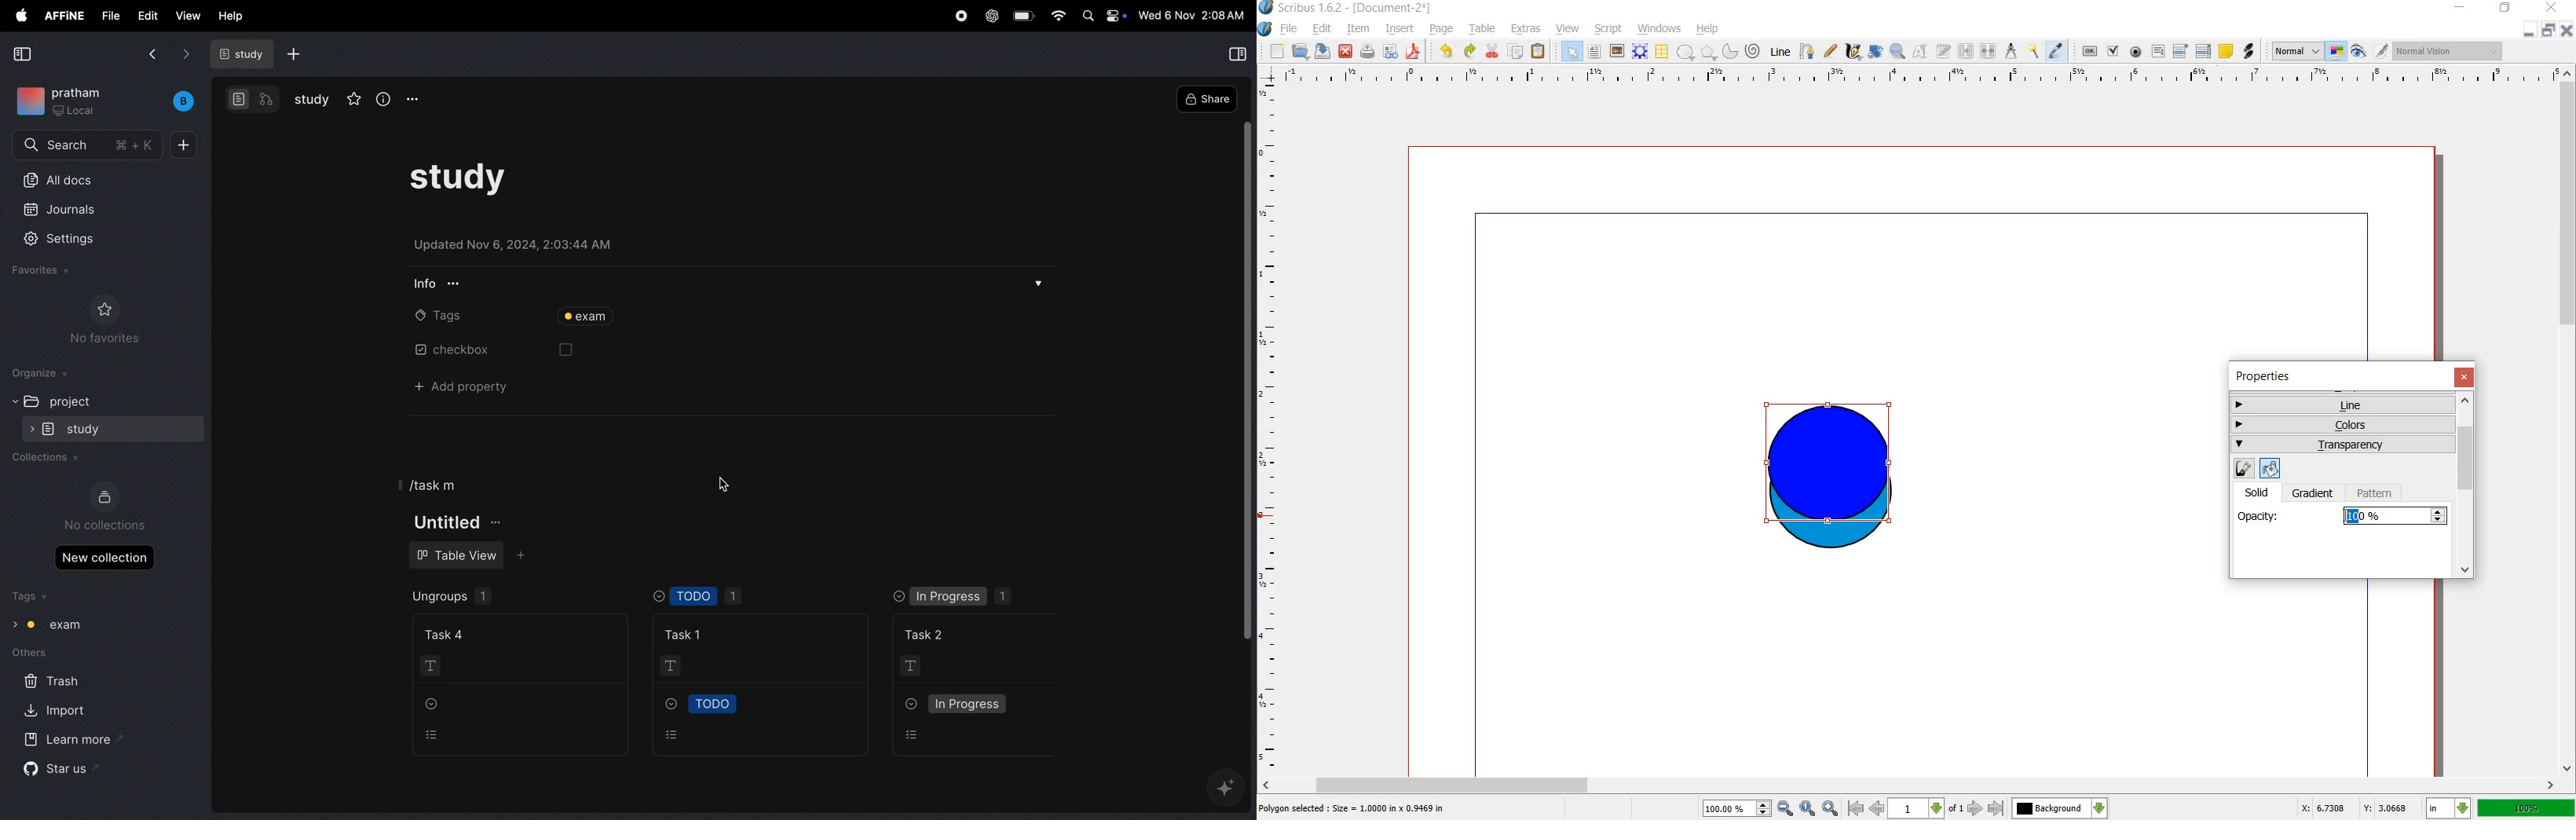 The image size is (2576, 840). I want to click on collapse view, so click(1238, 51).